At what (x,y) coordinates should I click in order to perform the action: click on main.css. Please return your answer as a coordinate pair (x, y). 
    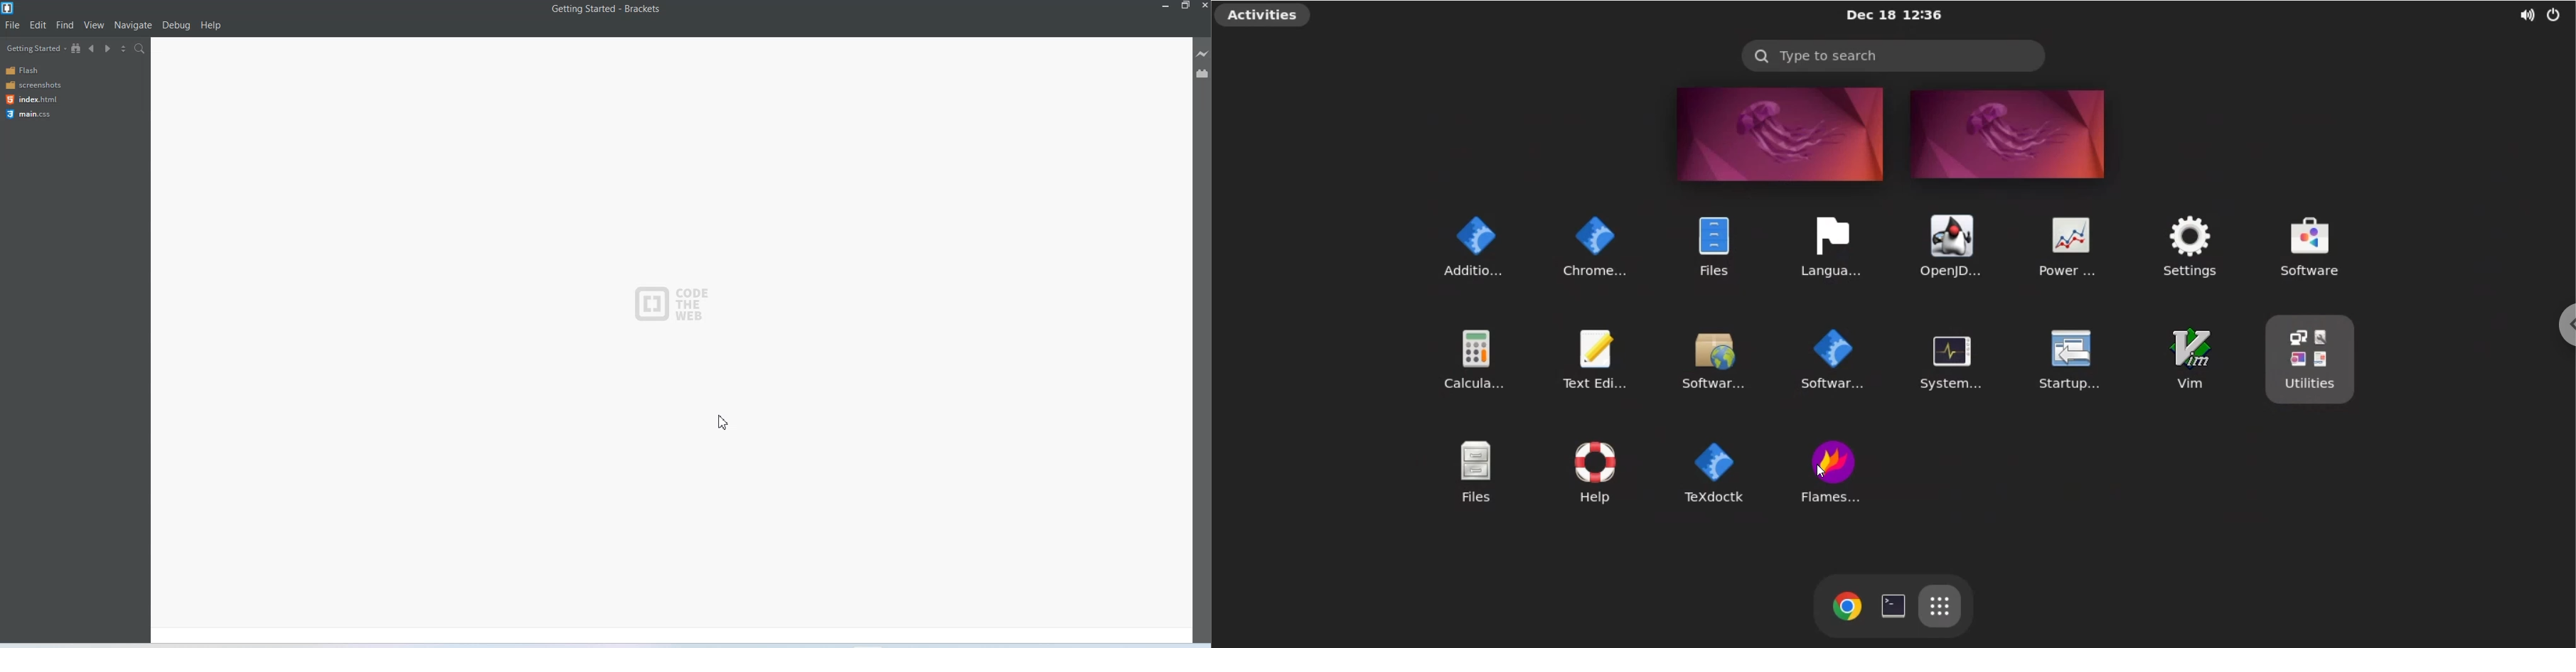
    Looking at the image, I should click on (30, 114).